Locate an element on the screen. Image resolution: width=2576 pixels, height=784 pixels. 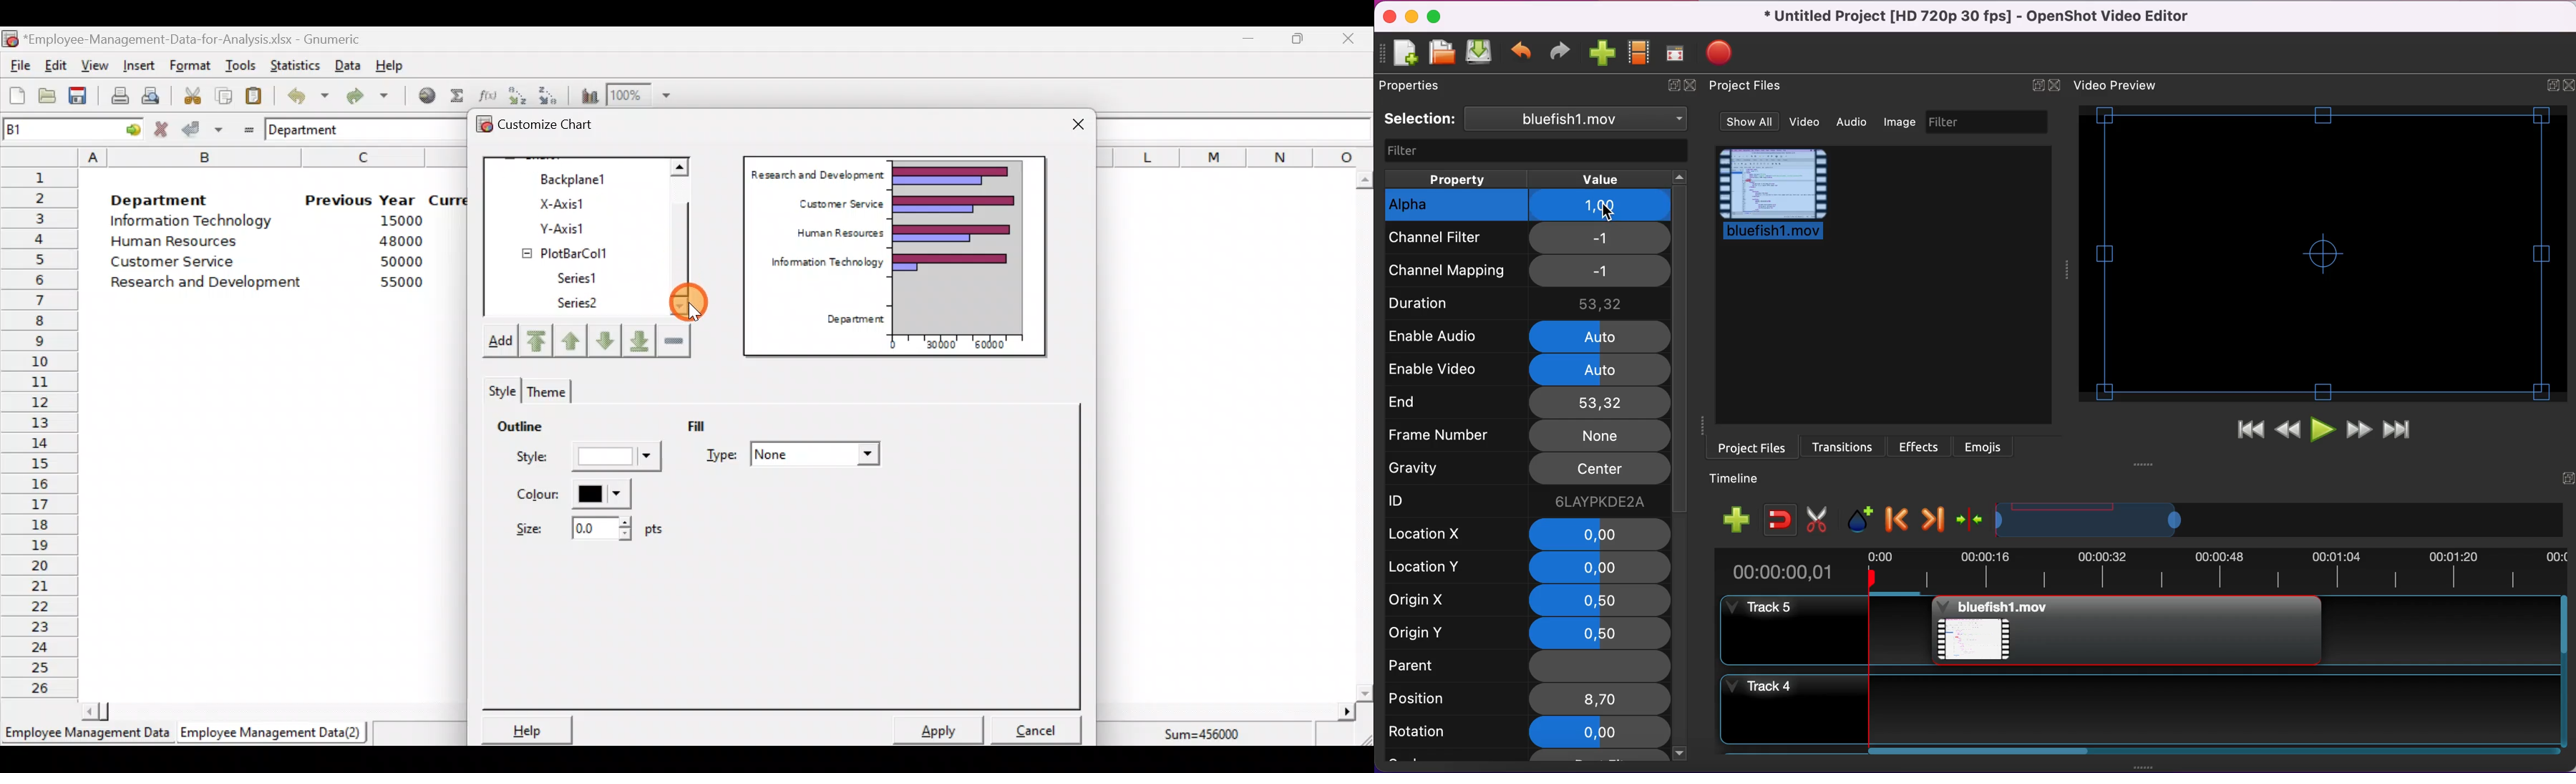
Statistics is located at coordinates (292, 64).